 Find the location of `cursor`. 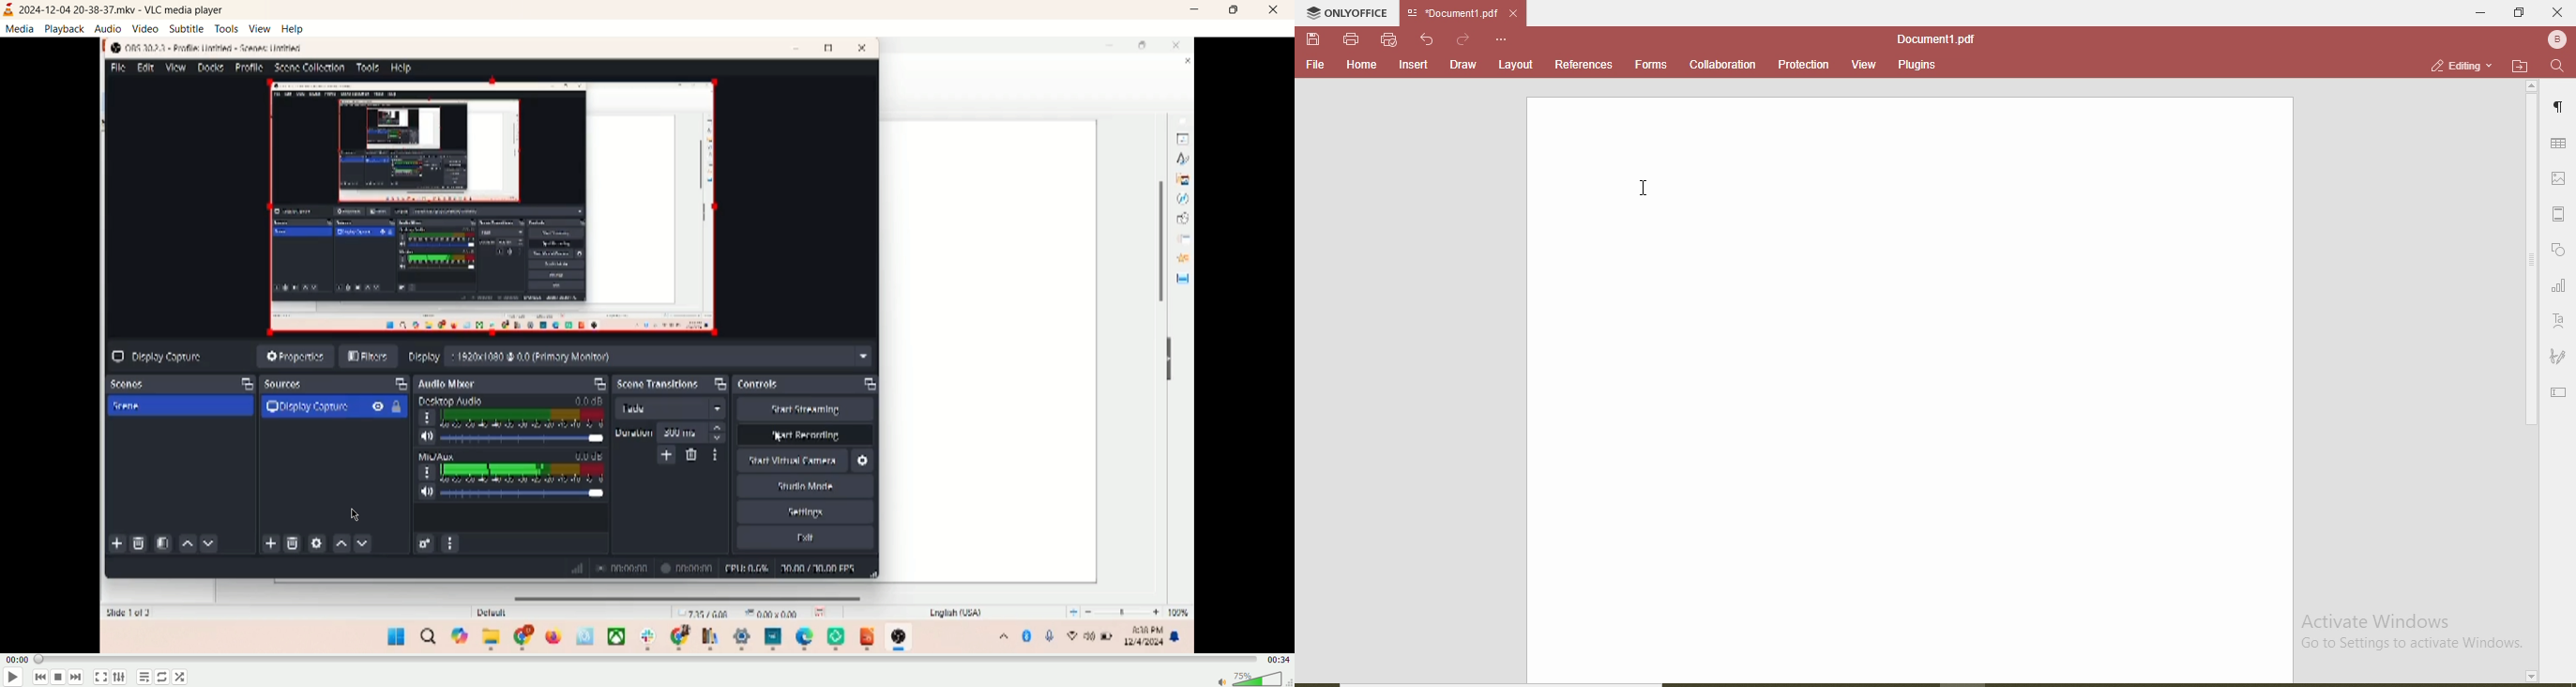

cursor is located at coordinates (355, 514).